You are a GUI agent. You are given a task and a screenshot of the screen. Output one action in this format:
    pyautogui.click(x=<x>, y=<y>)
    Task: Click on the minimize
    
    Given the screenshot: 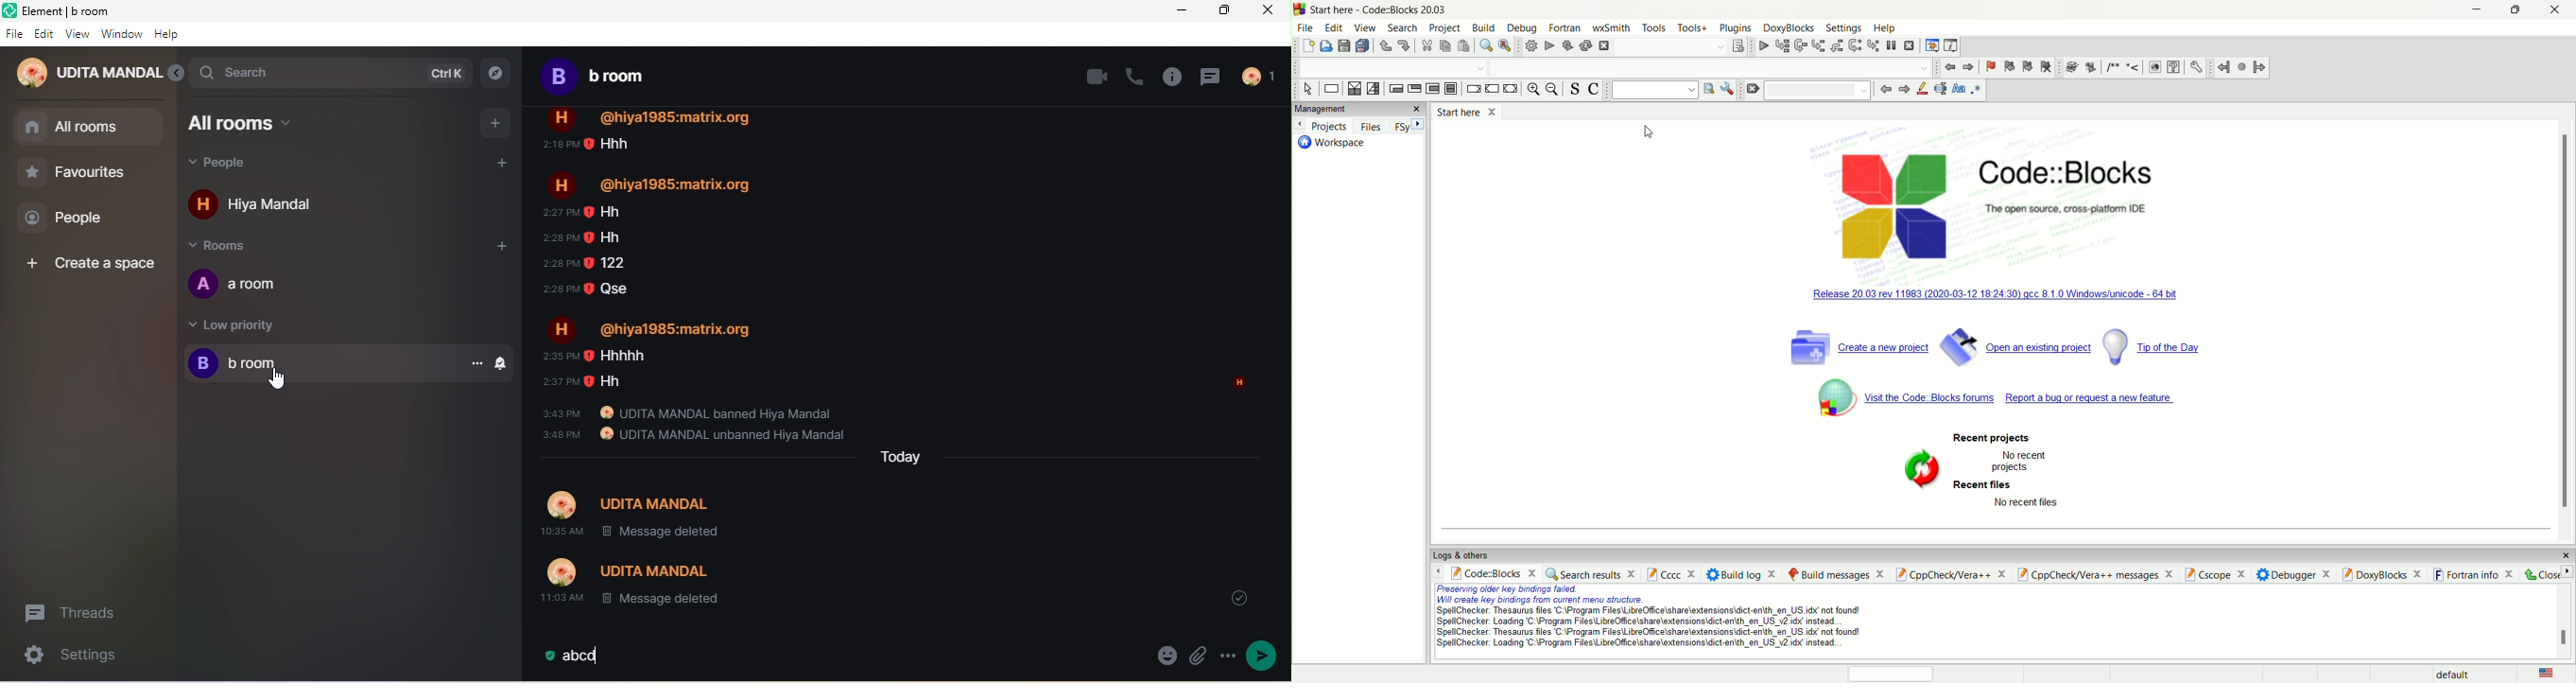 What is the action you would take?
    pyautogui.click(x=2474, y=12)
    